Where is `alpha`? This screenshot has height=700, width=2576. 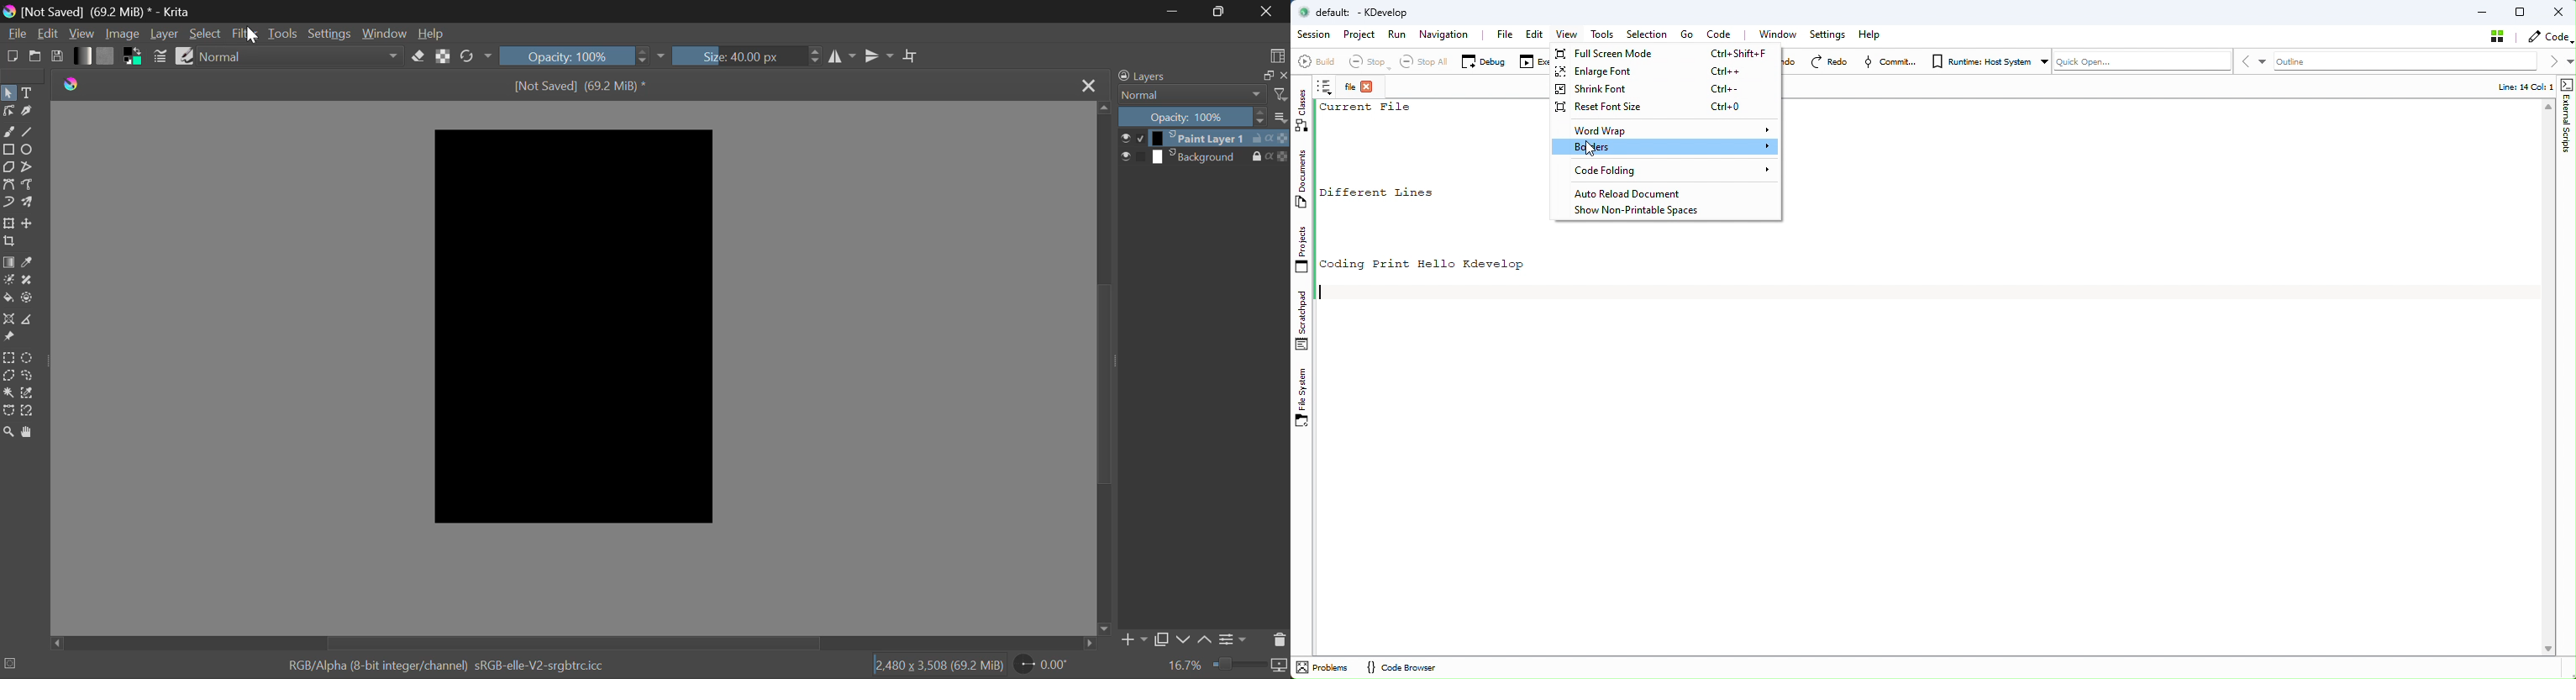
alpha is located at coordinates (1270, 138).